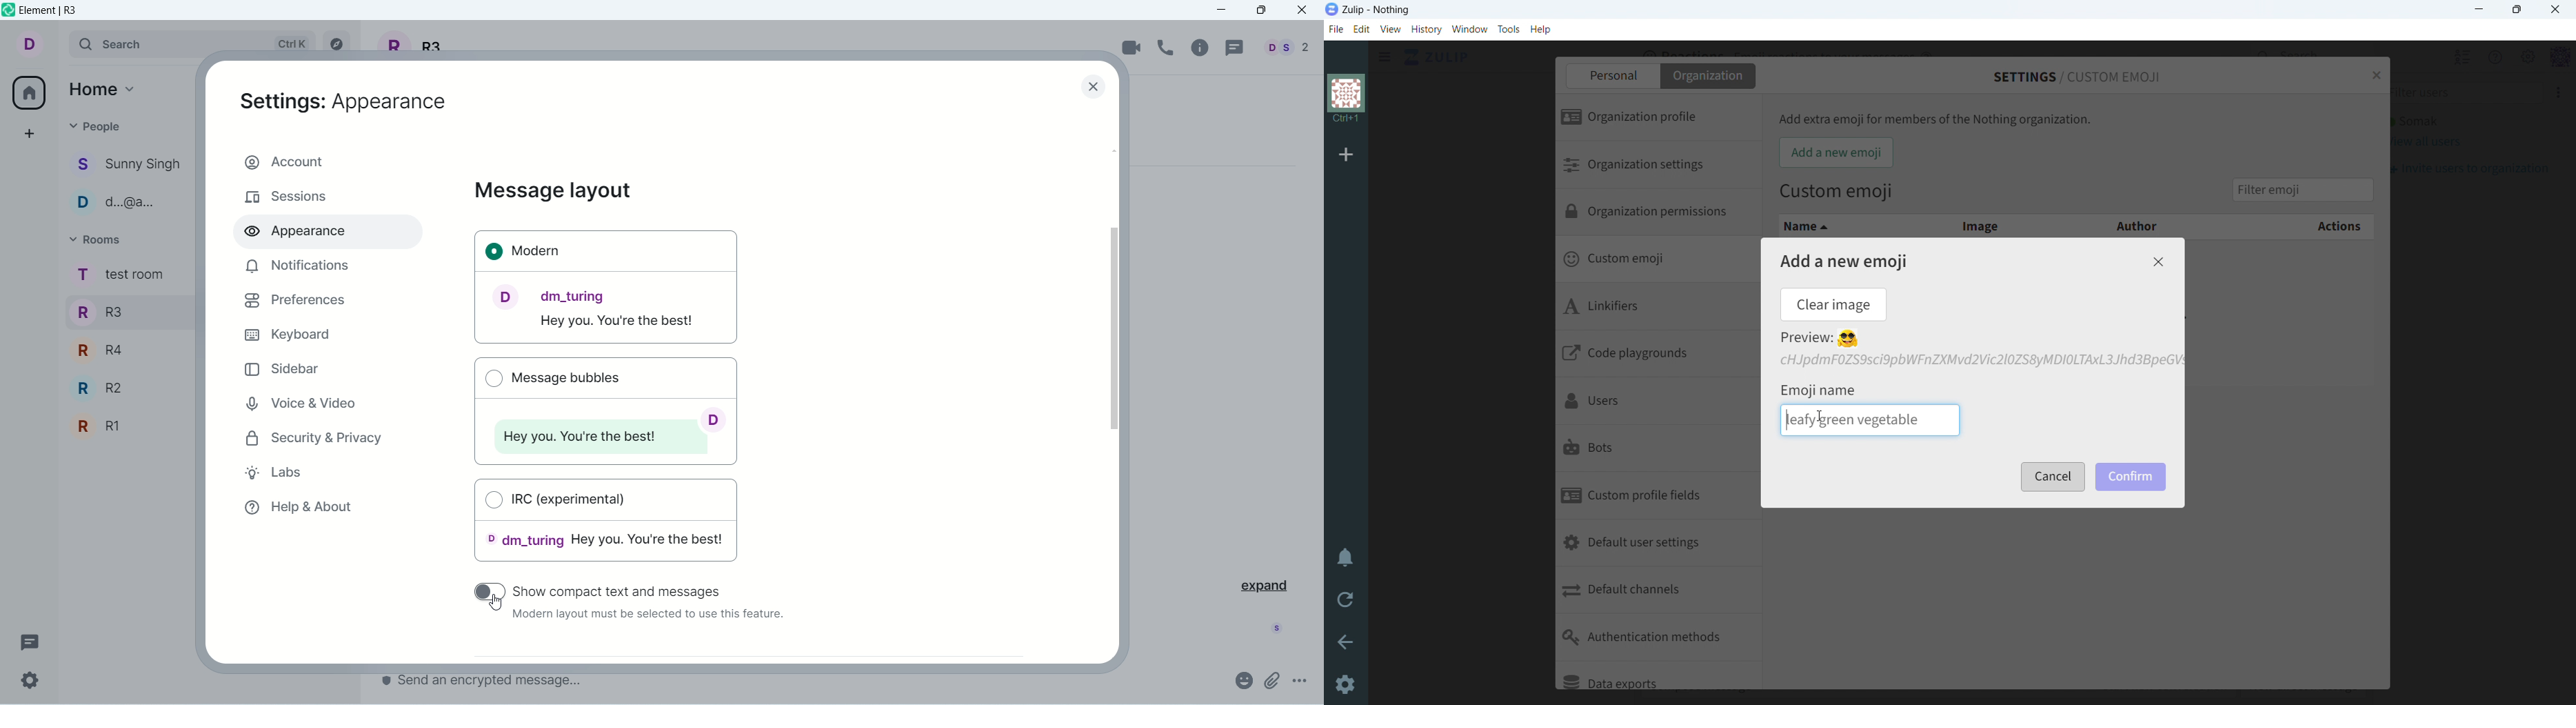 The width and height of the screenshot is (2576, 728). I want to click on appearance, so click(344, 101).